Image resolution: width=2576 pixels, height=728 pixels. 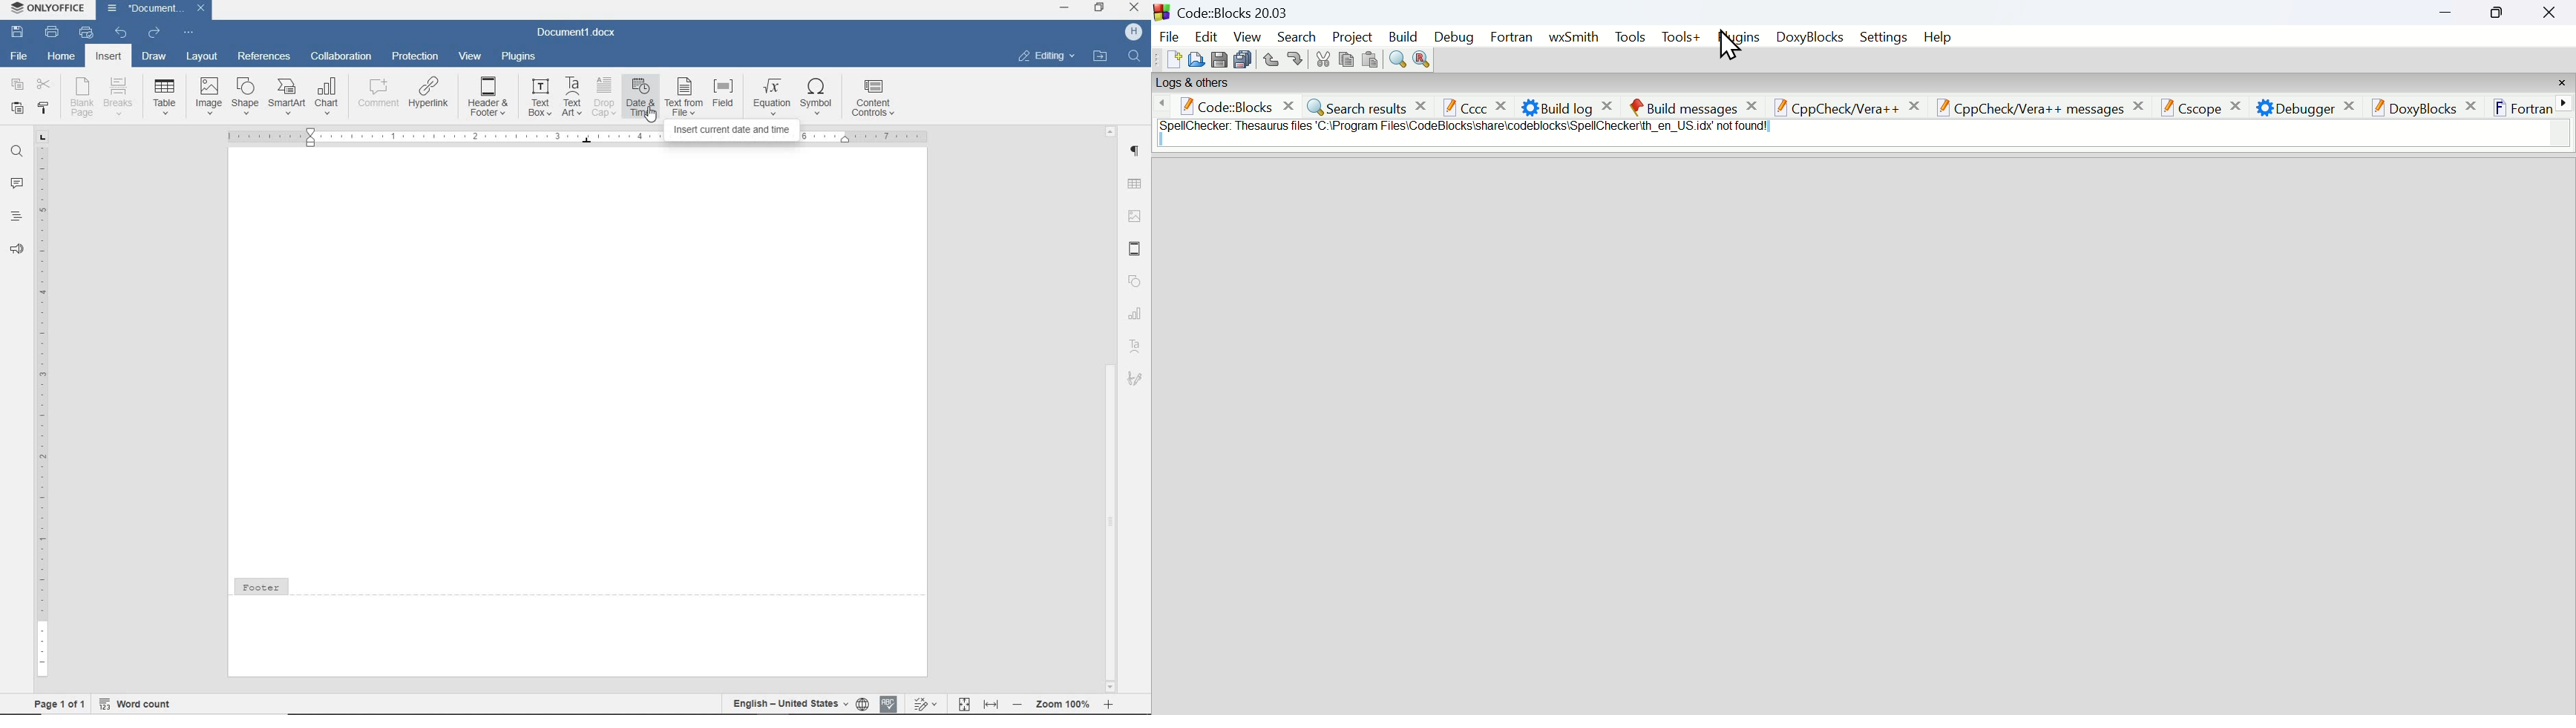 What do you see at coordinates (1164, 106) in the screenshot?
I see `Move left` at bounding box center [1164, 106].